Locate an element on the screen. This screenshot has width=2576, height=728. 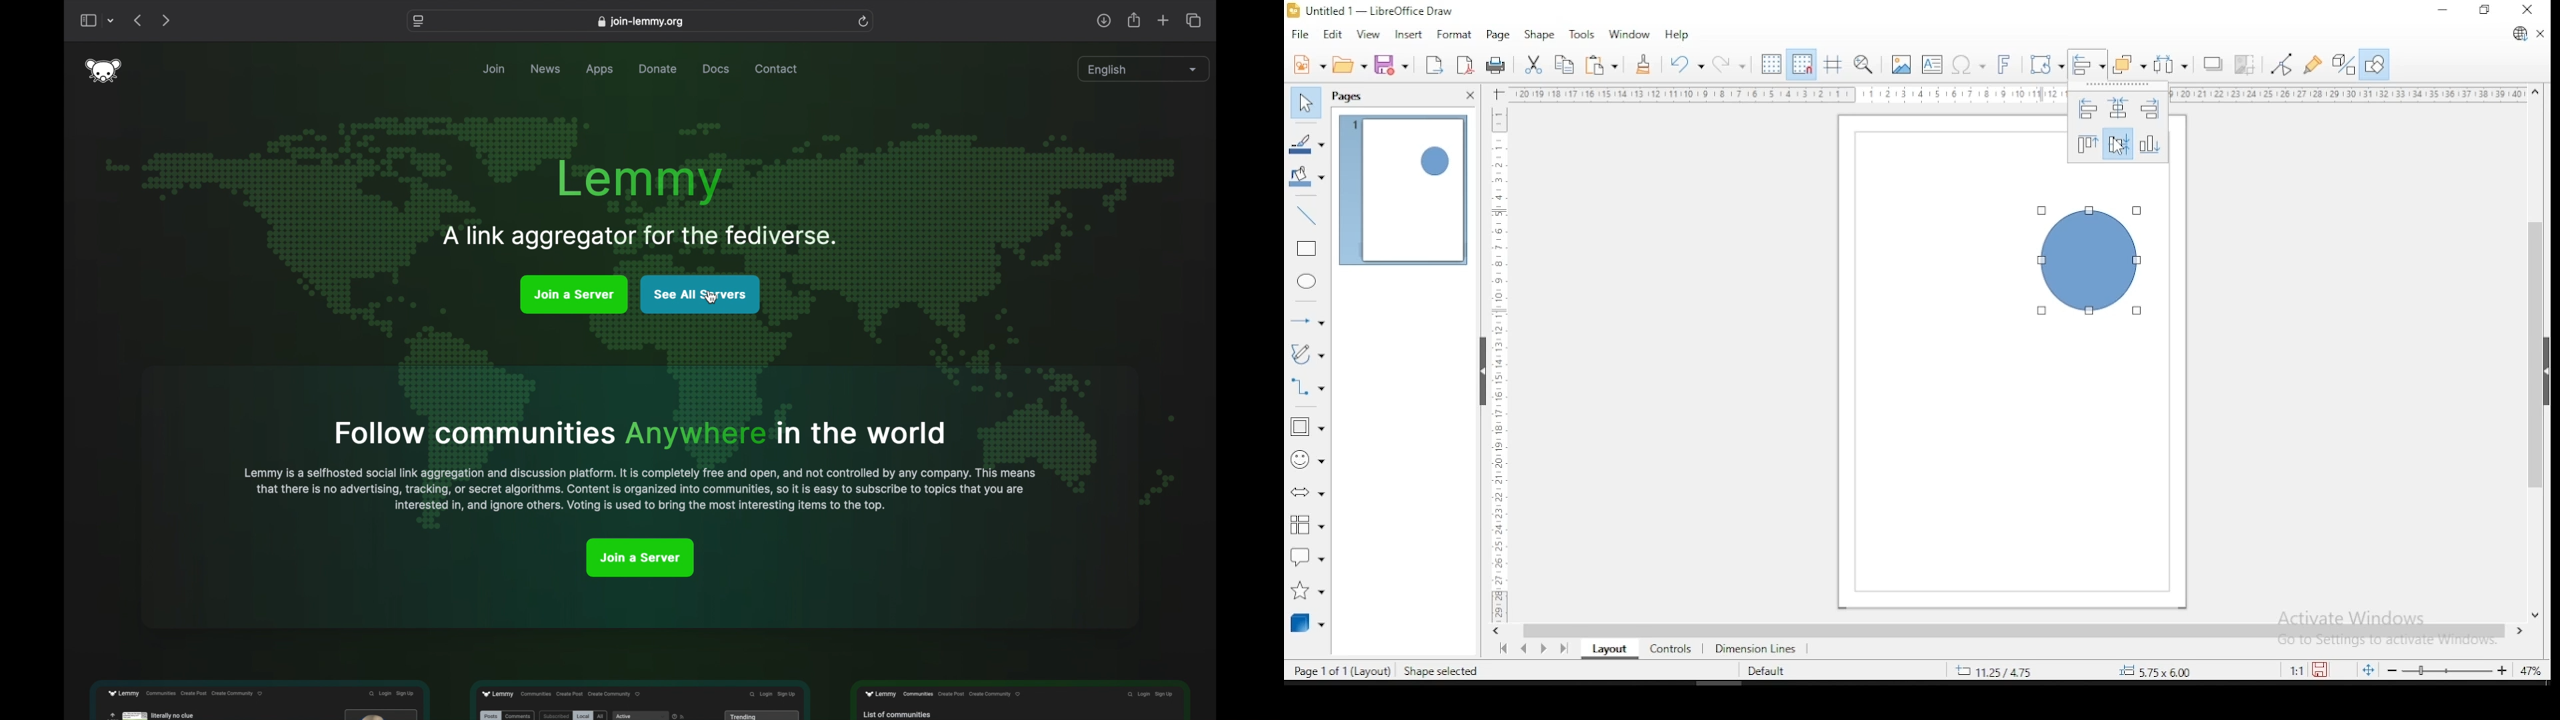
select is located at coordinates (1304, 100).